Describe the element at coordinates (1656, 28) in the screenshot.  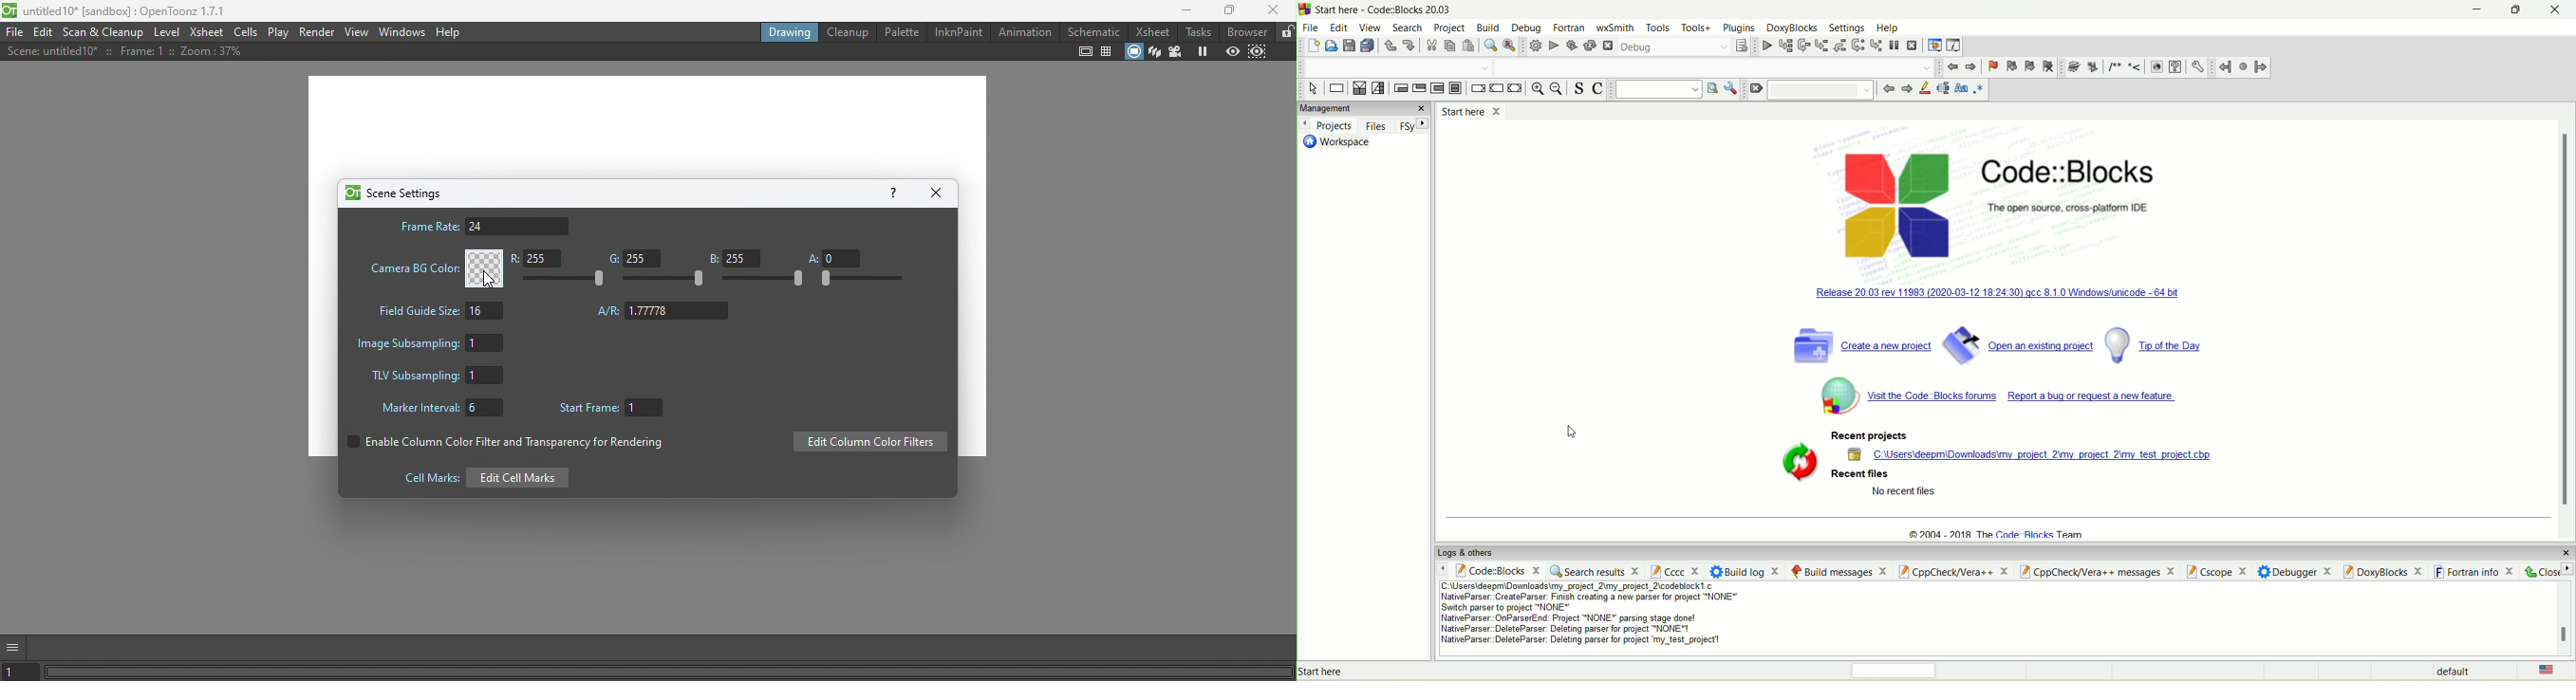
I see `tools` at that location.